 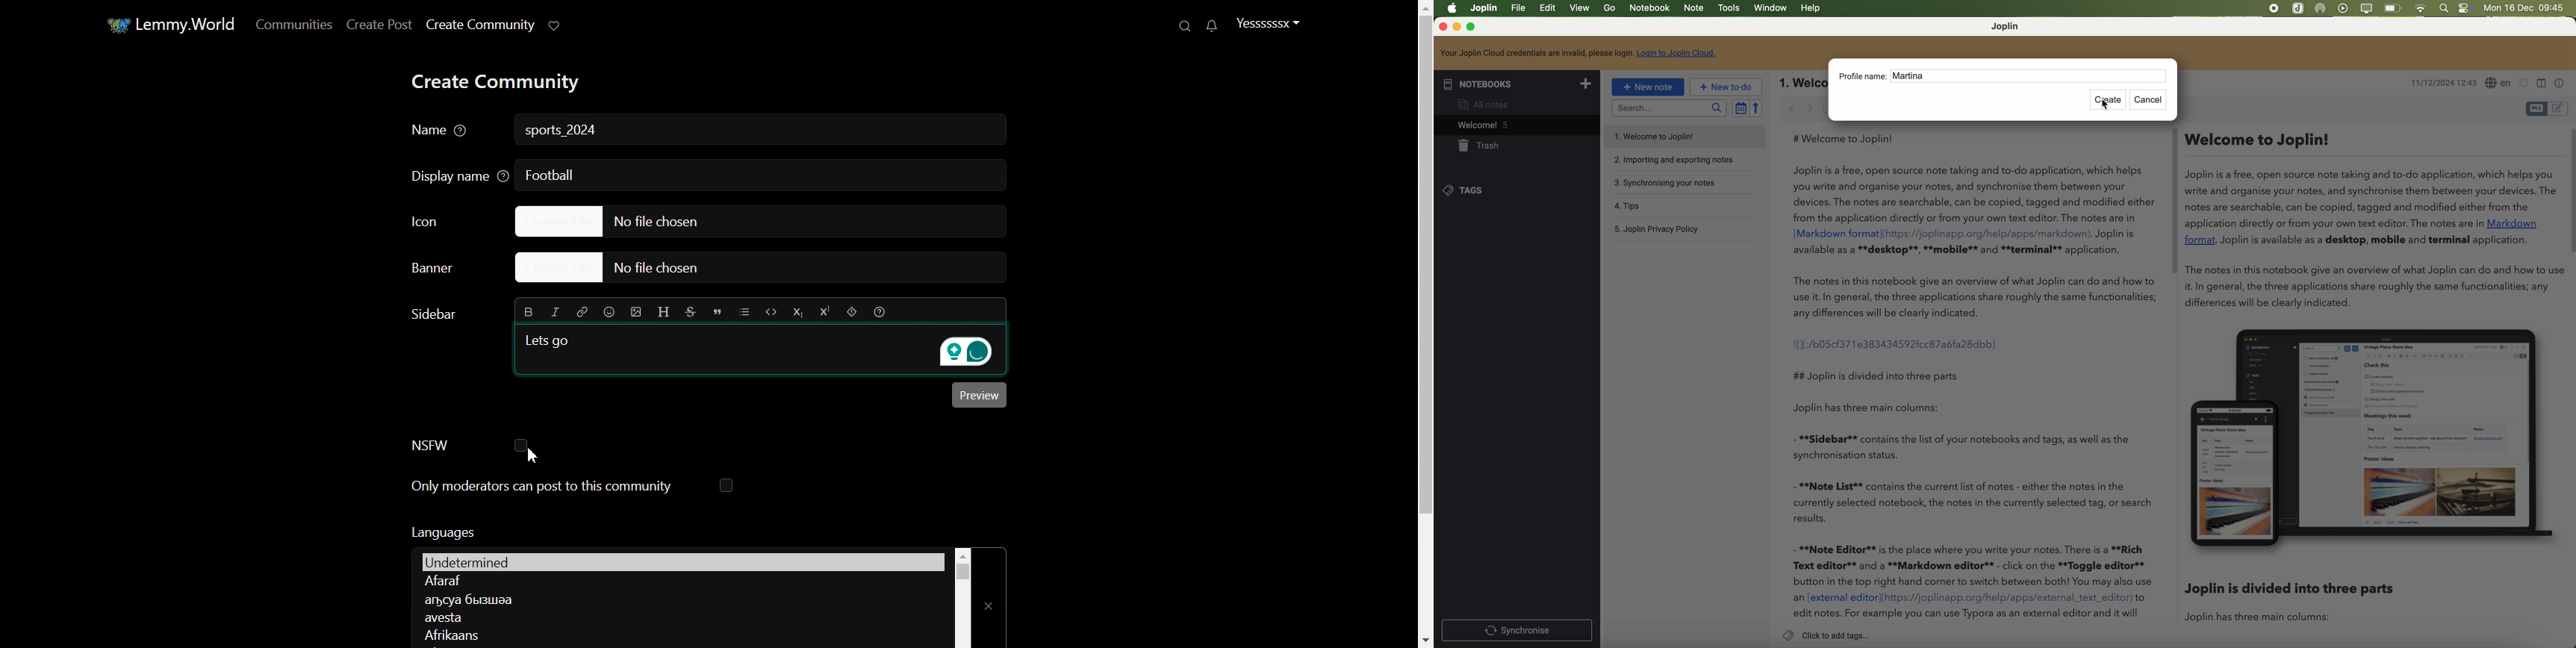 What do you see at coordinates (2272, 9) in the screenshot?
I see `stop recording` at bounding box center [2272, 9].